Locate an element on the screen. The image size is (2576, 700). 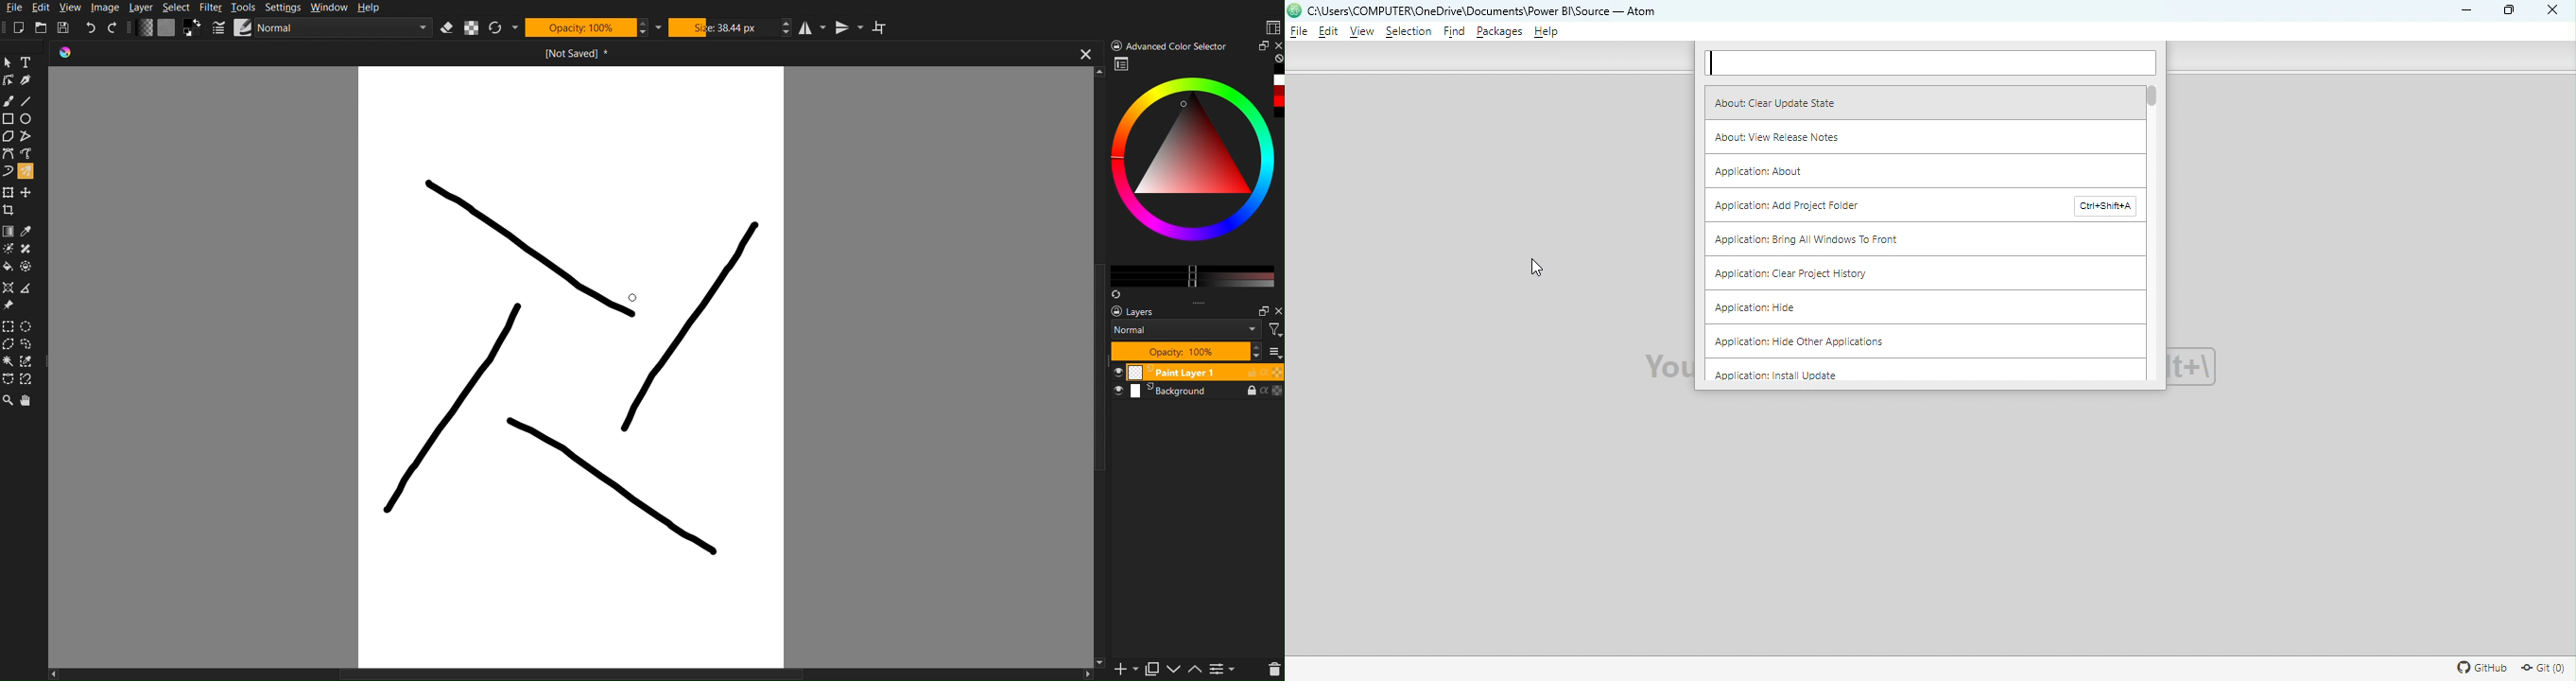
Vertical Mirror is located at coordinates (852, 27).